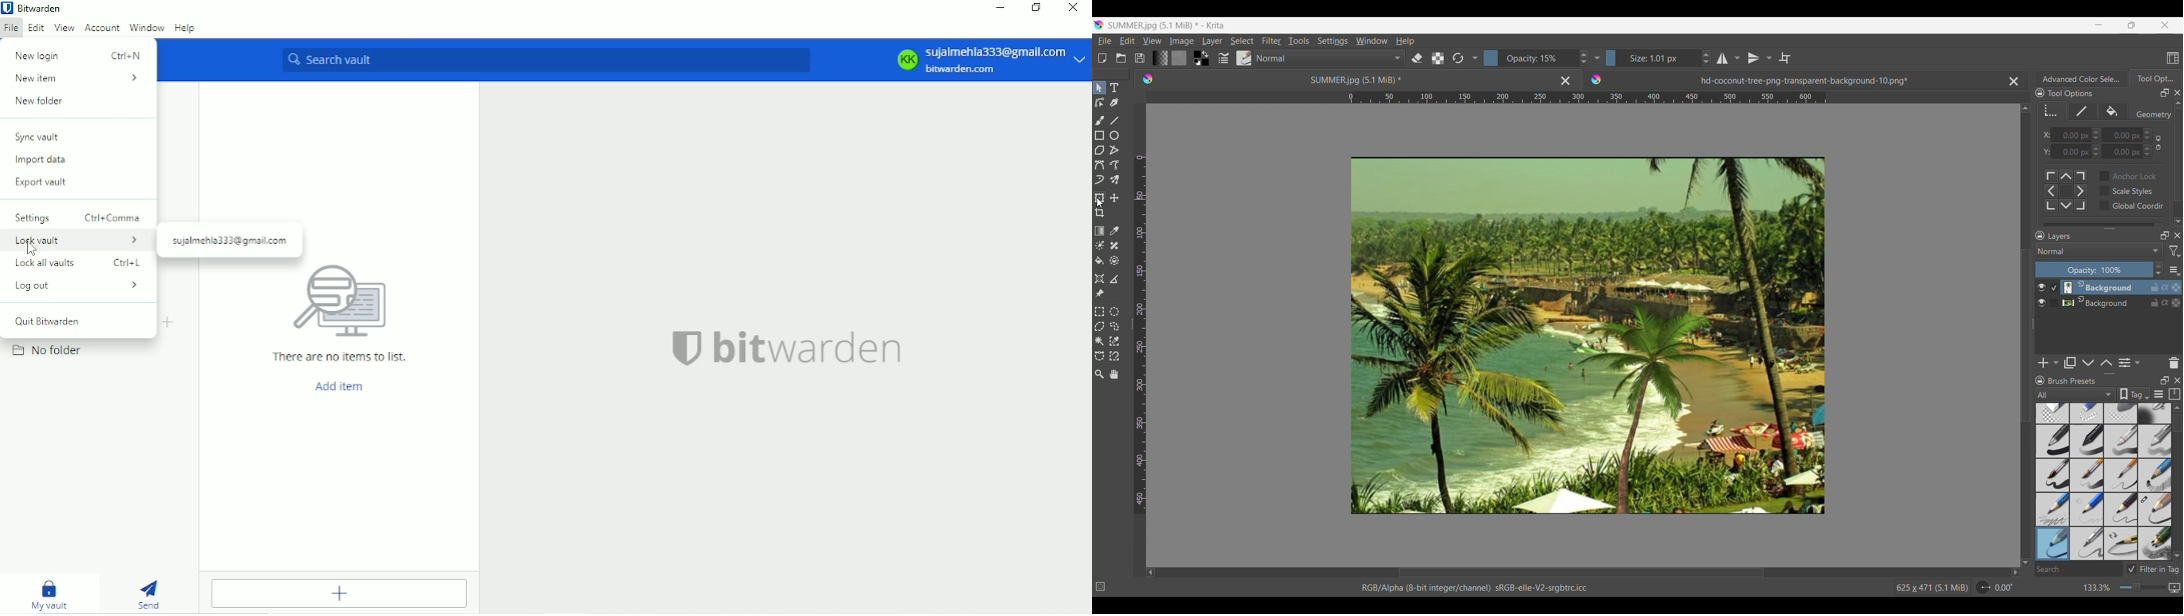 The image size is (2184, 616). What do you see at coordinates (1181, 41) in the screenshot?
I see `Image` at bounding box center [1181, 41].